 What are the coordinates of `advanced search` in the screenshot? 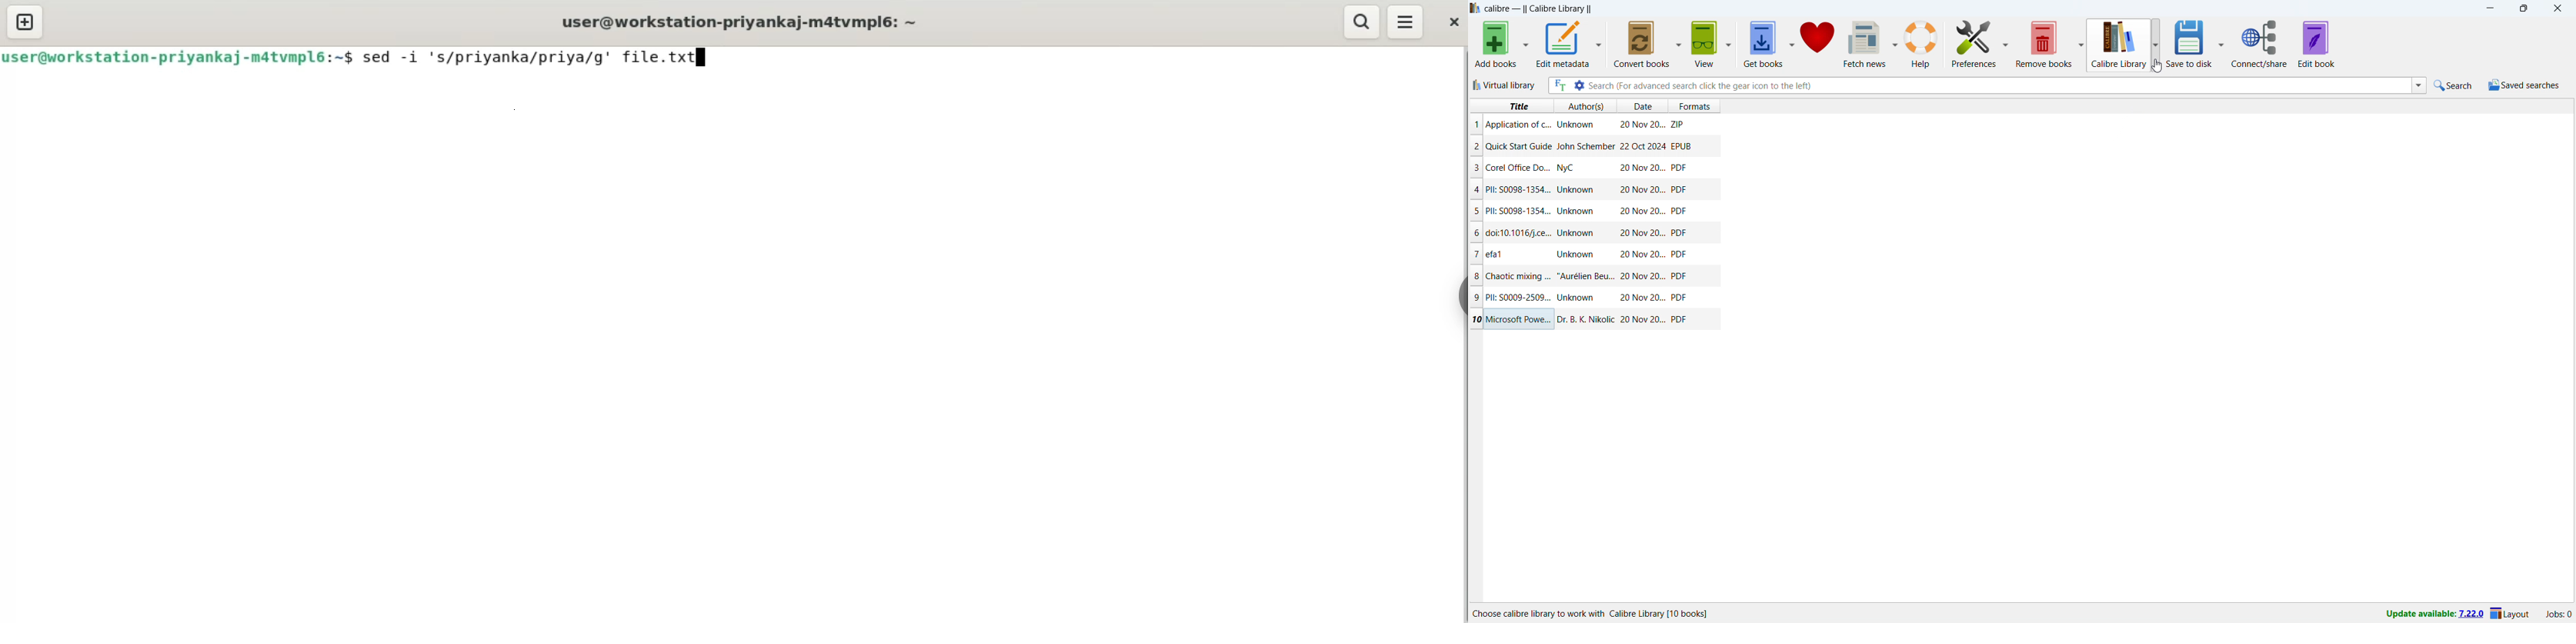 It's located at (1578, 85).